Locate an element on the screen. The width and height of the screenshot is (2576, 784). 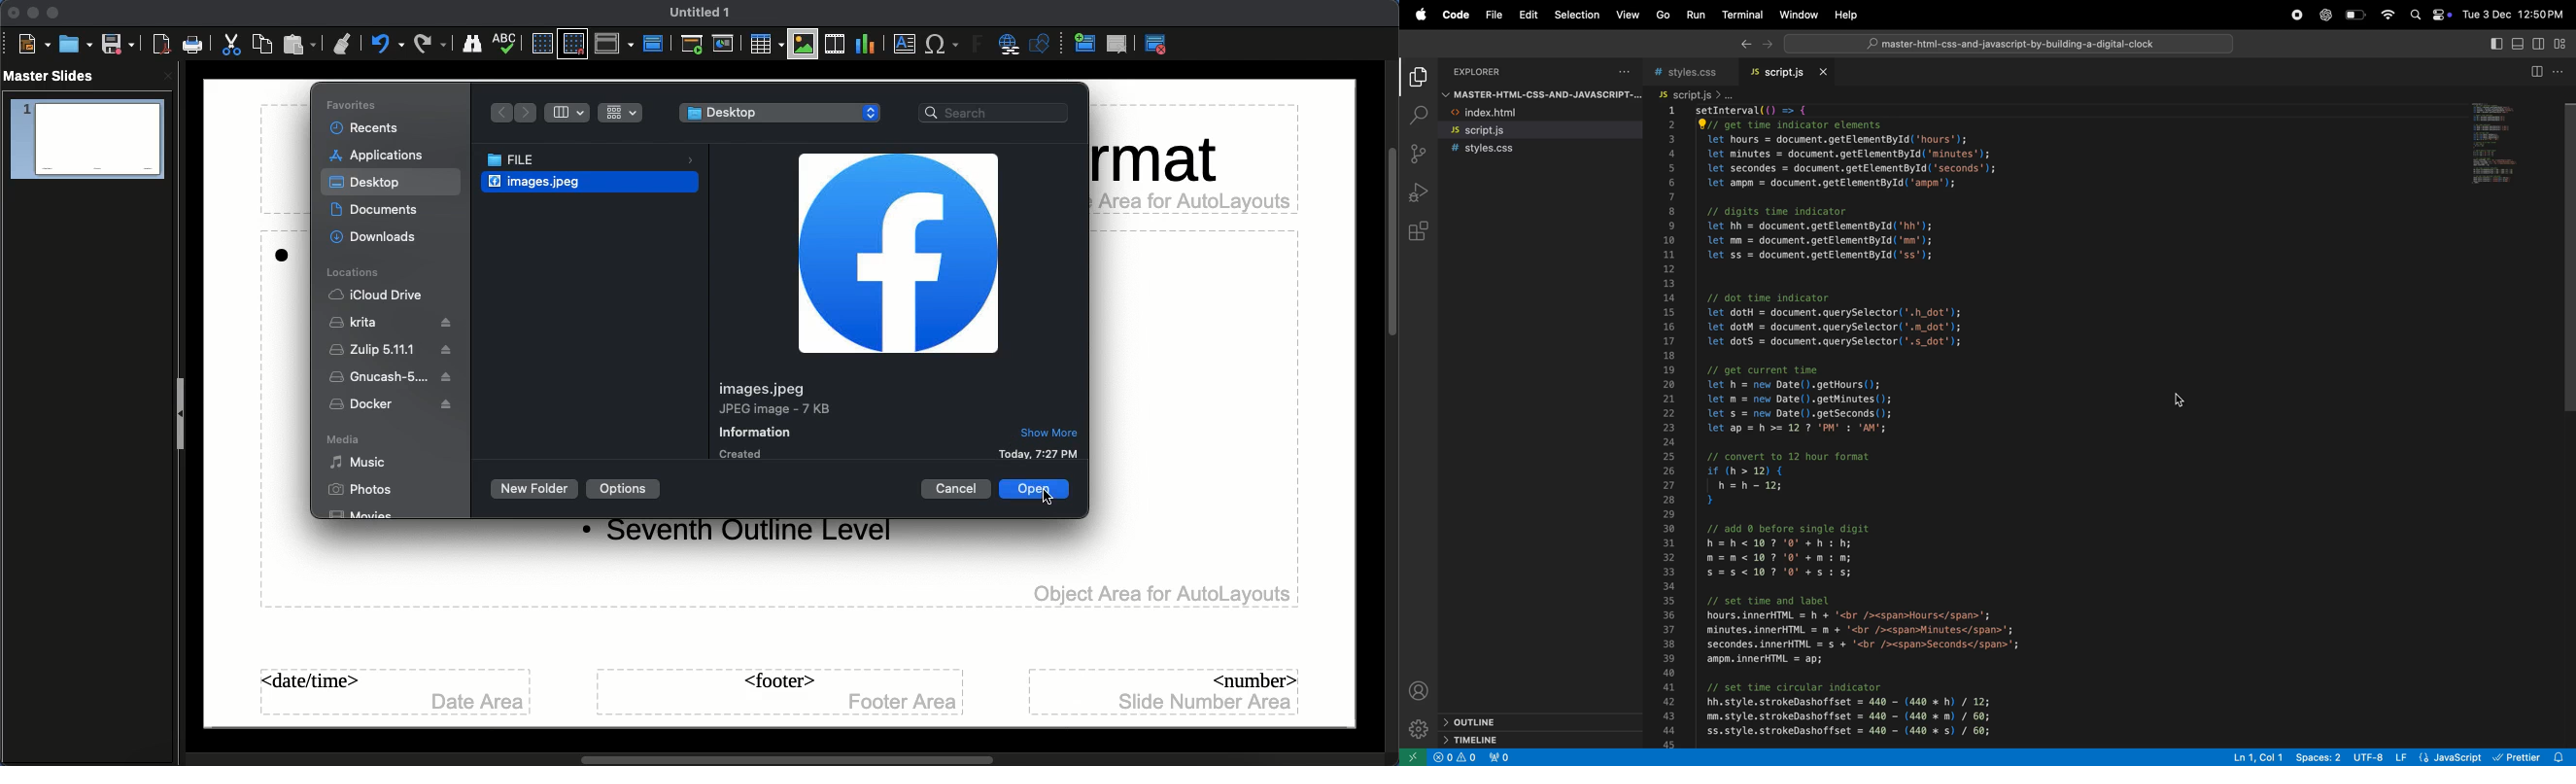
New master is located at coordinates (1085, 42).